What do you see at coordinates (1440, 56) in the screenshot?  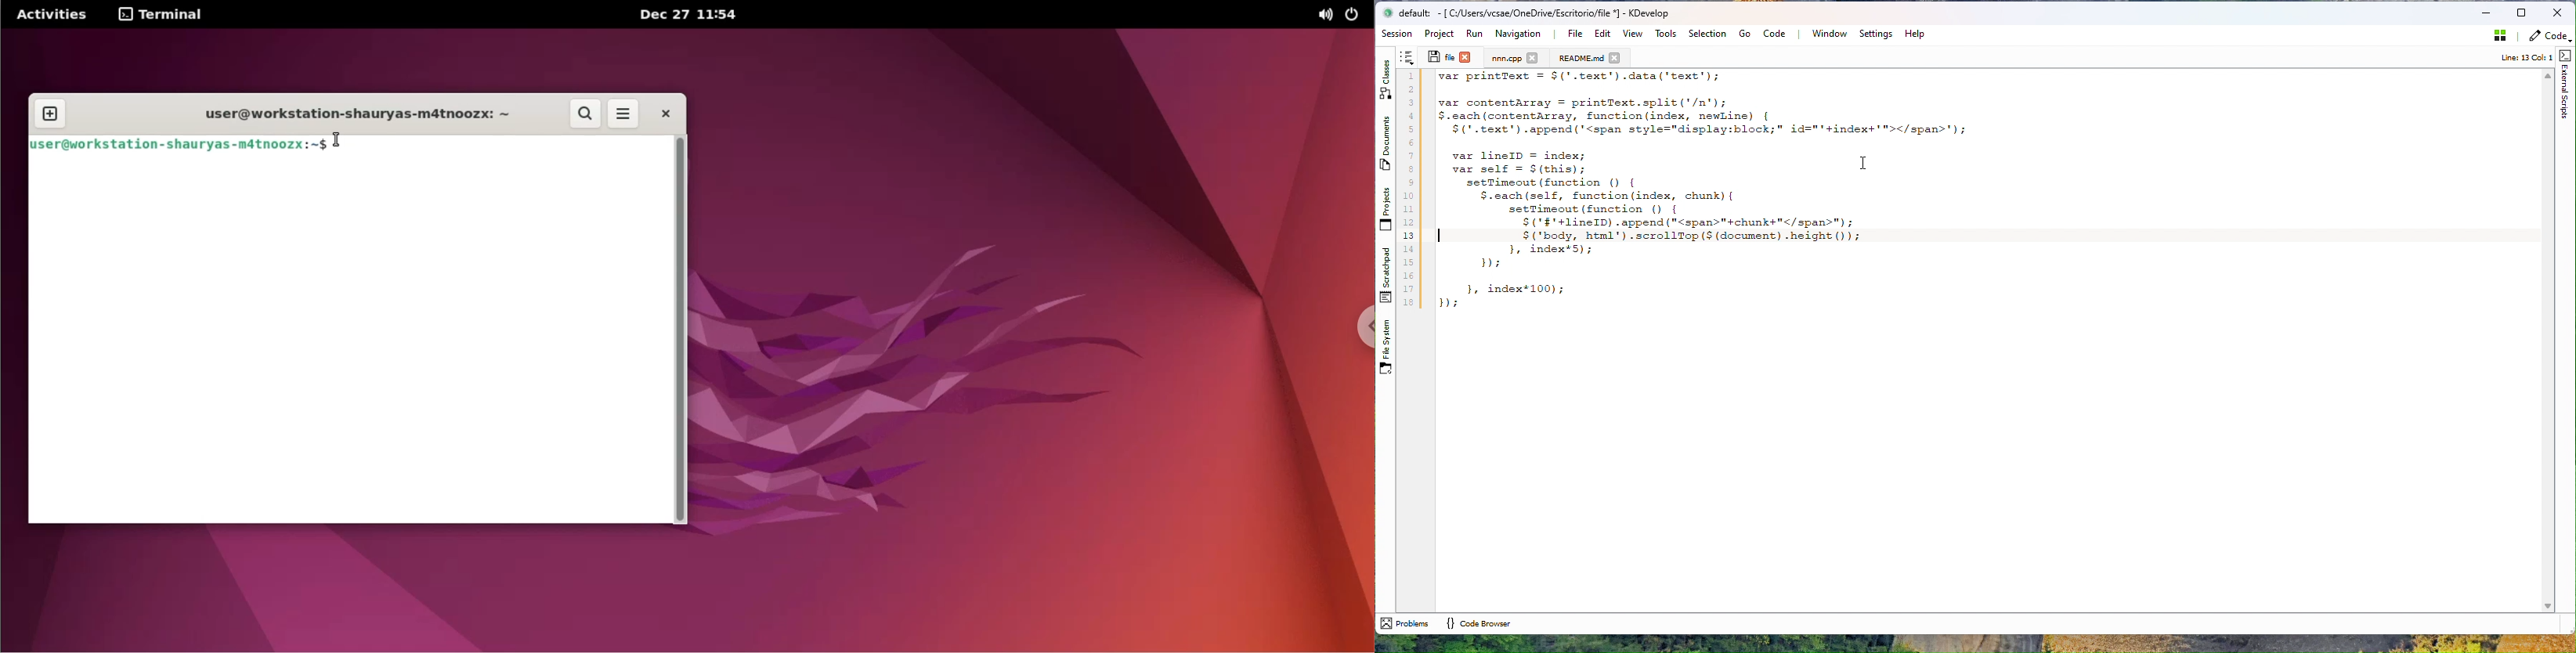 I see `File` at bounding box center [1440, 56].